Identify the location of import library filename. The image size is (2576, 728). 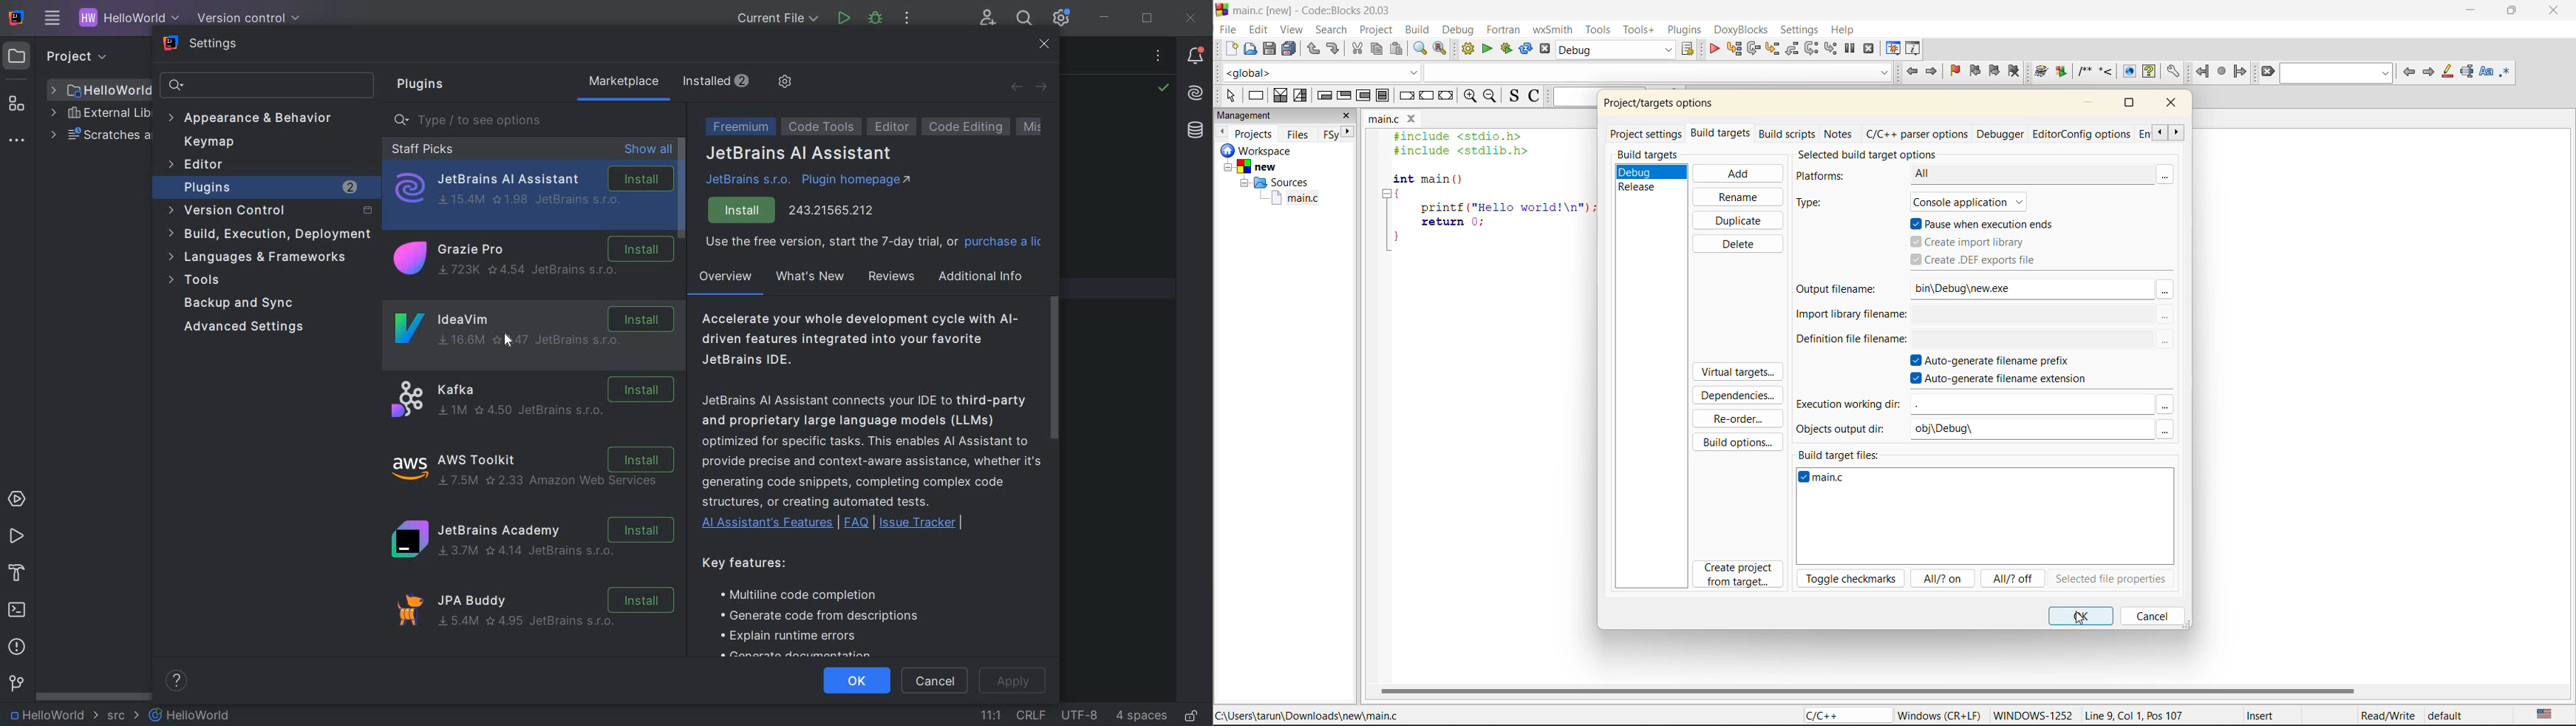
(1847, 318).